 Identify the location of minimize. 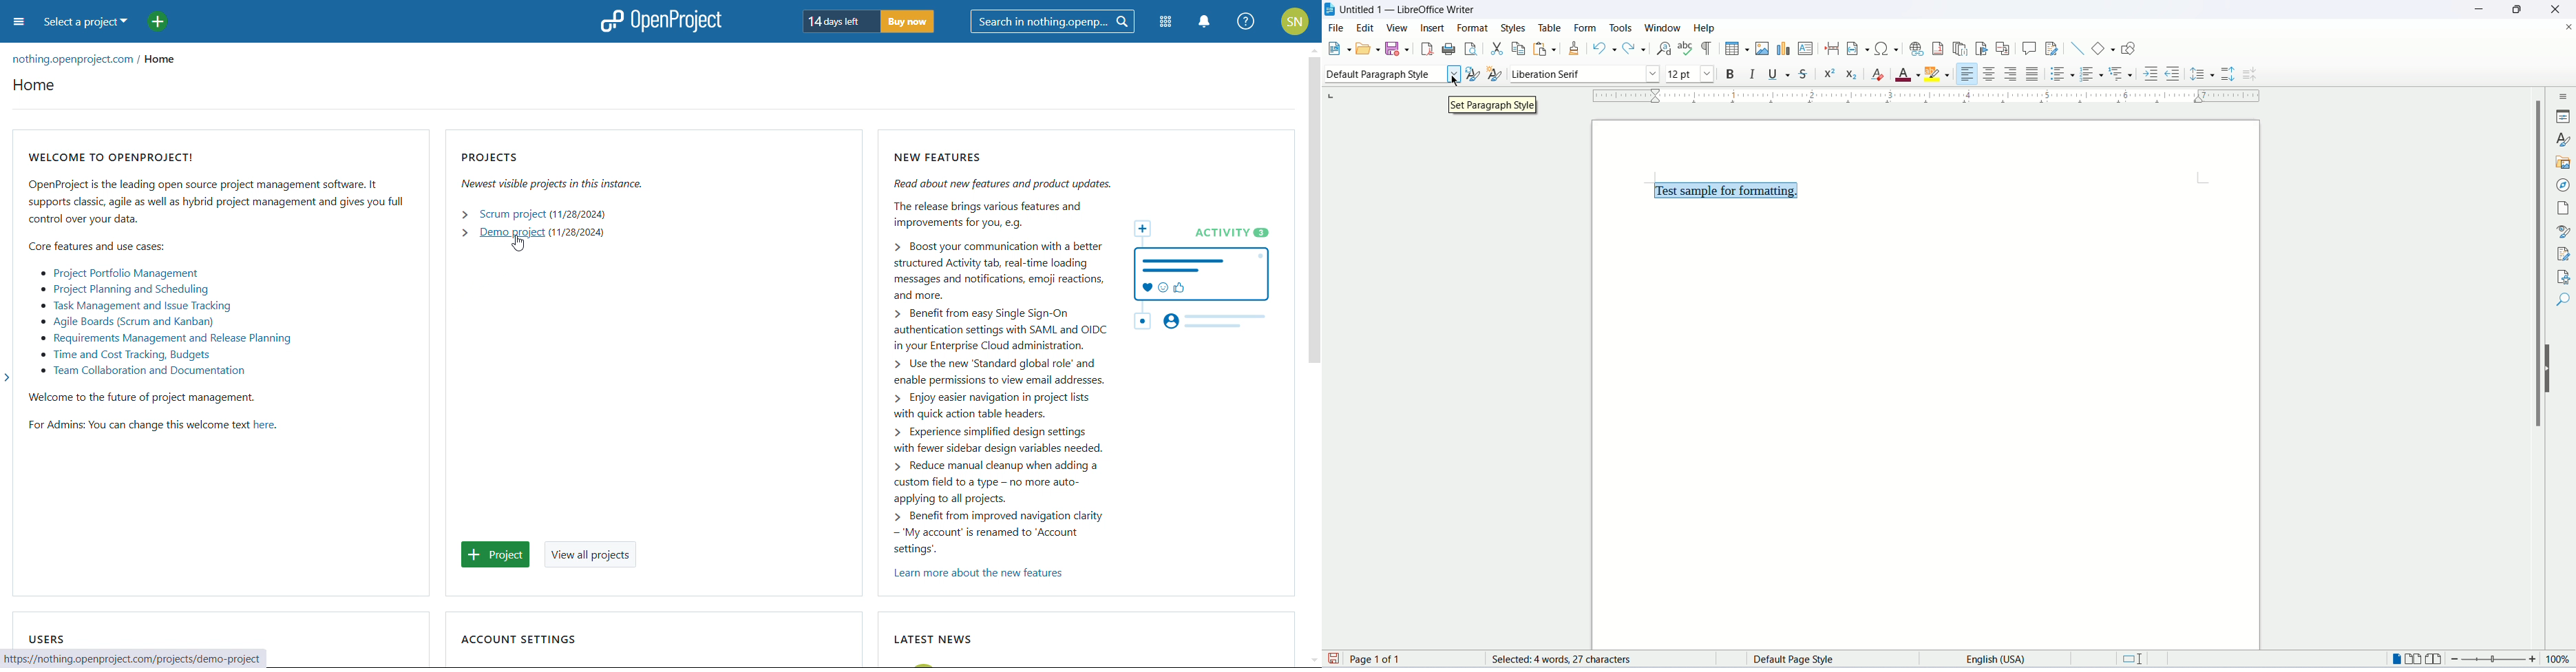
(2479, 8).